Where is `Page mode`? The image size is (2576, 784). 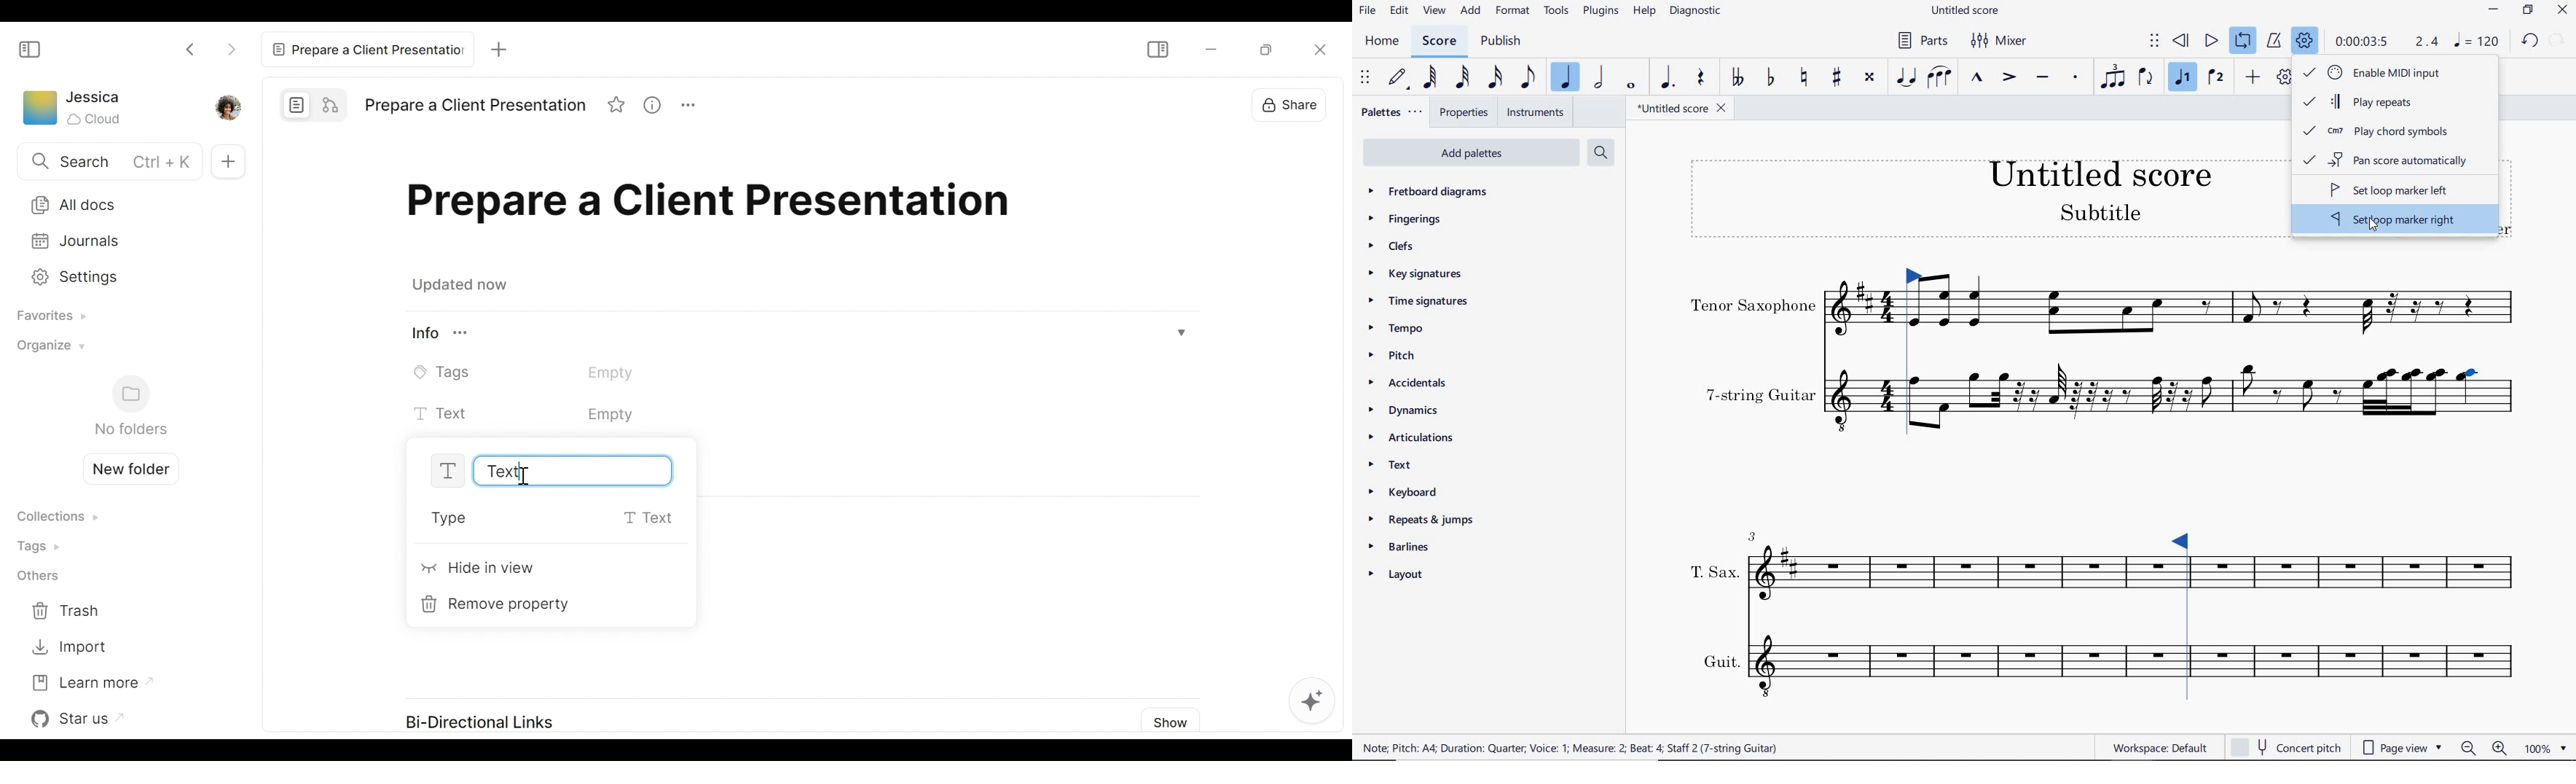
Page mode is located at coordinates (297, 104).